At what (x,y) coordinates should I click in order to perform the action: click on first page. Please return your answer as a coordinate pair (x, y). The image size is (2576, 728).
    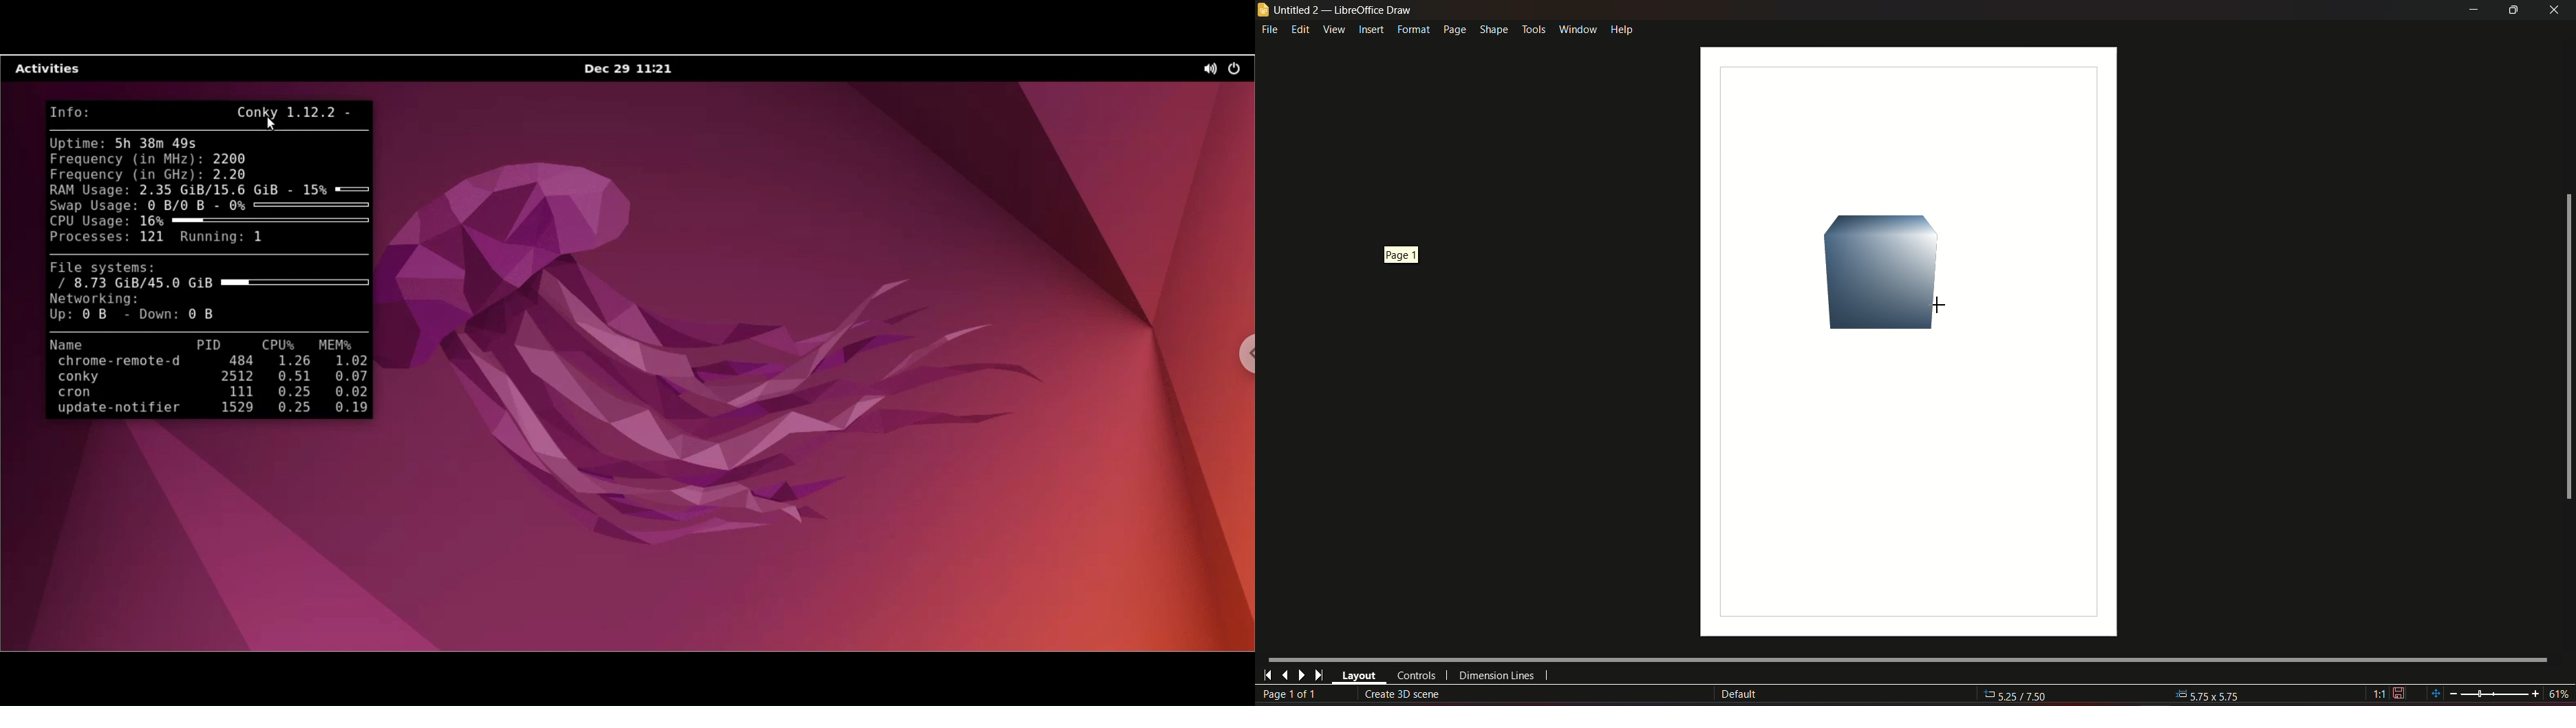
    Looking at the image, I should click on (1268, 674).